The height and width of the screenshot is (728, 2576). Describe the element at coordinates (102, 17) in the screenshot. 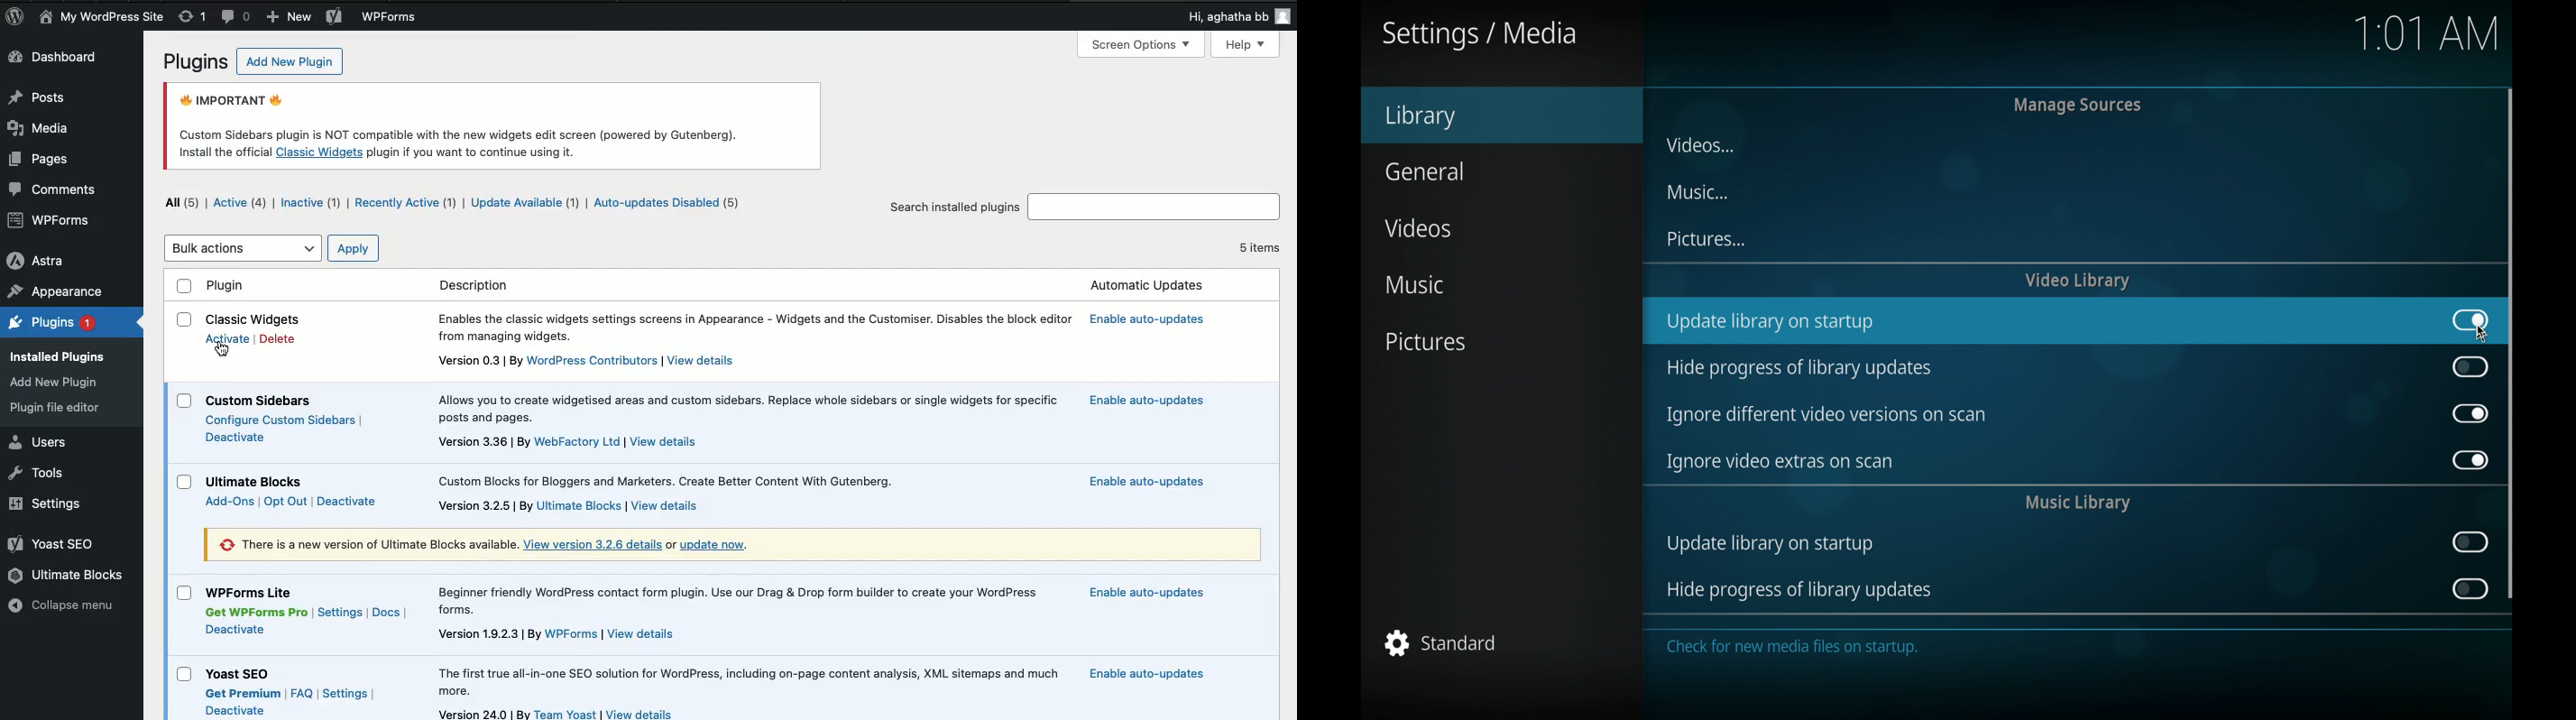

I see `Site` at that location.